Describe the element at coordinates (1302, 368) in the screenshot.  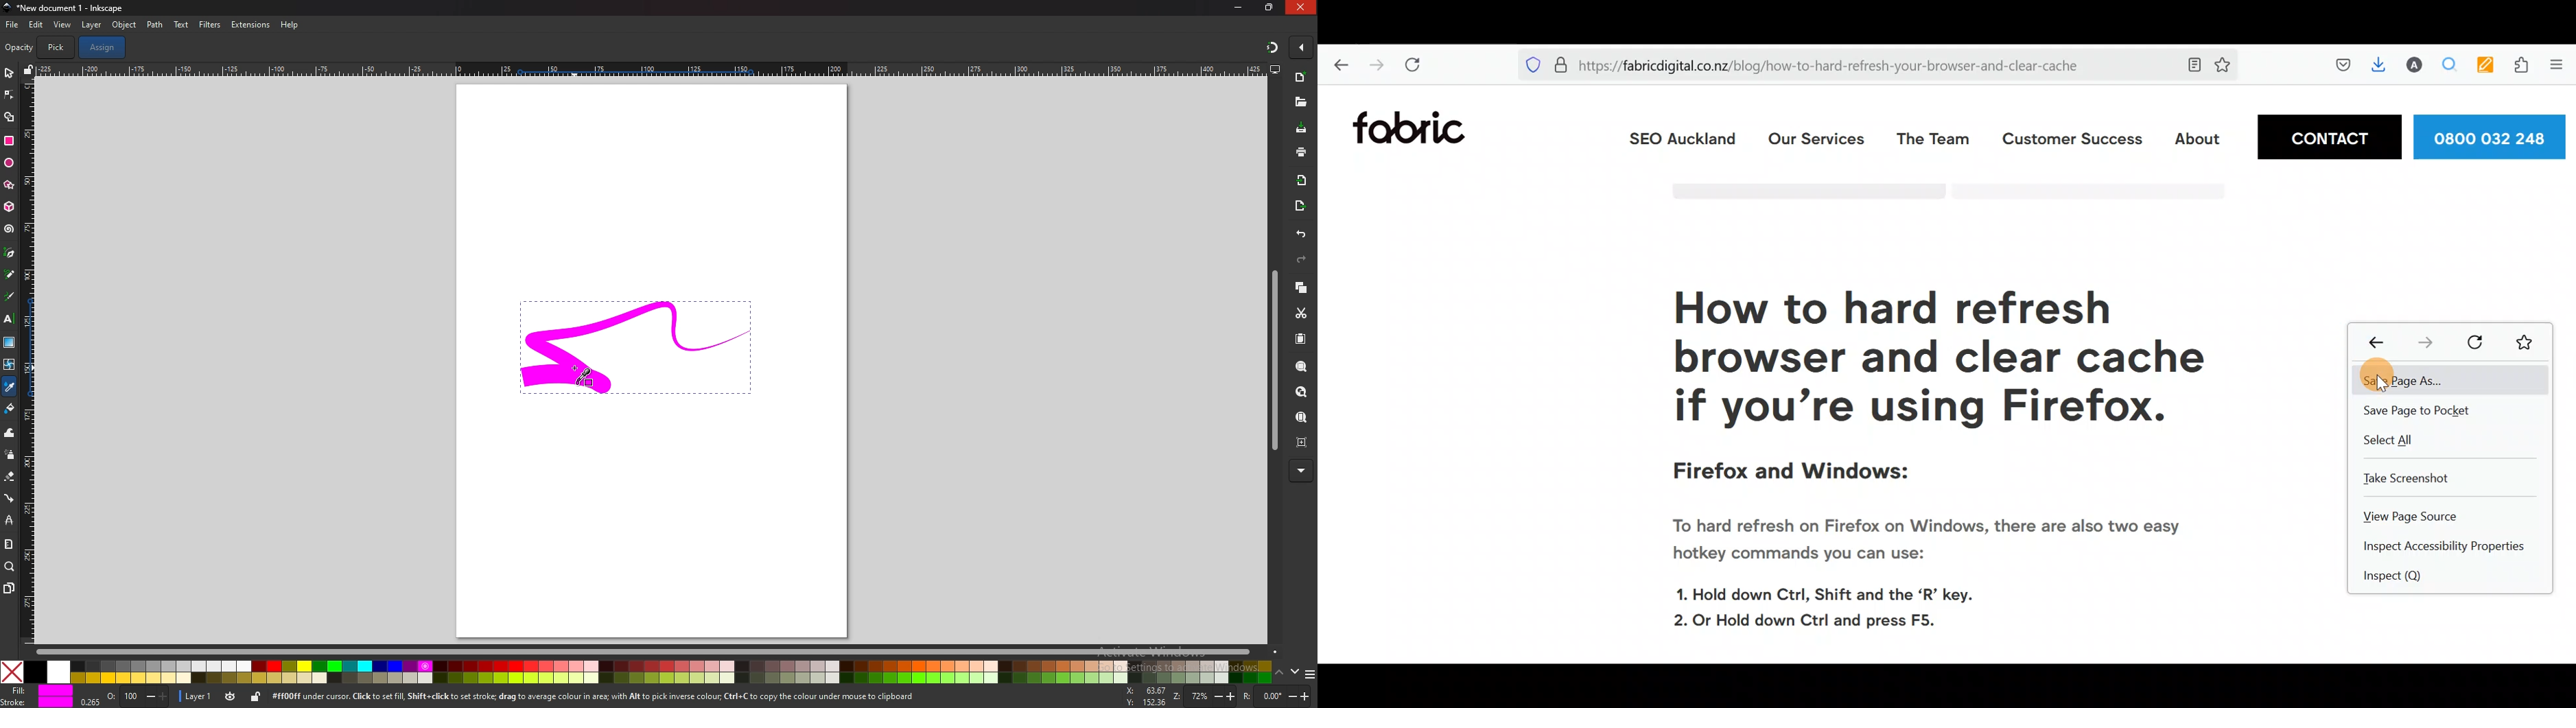
I see `zoom selection` at that location.